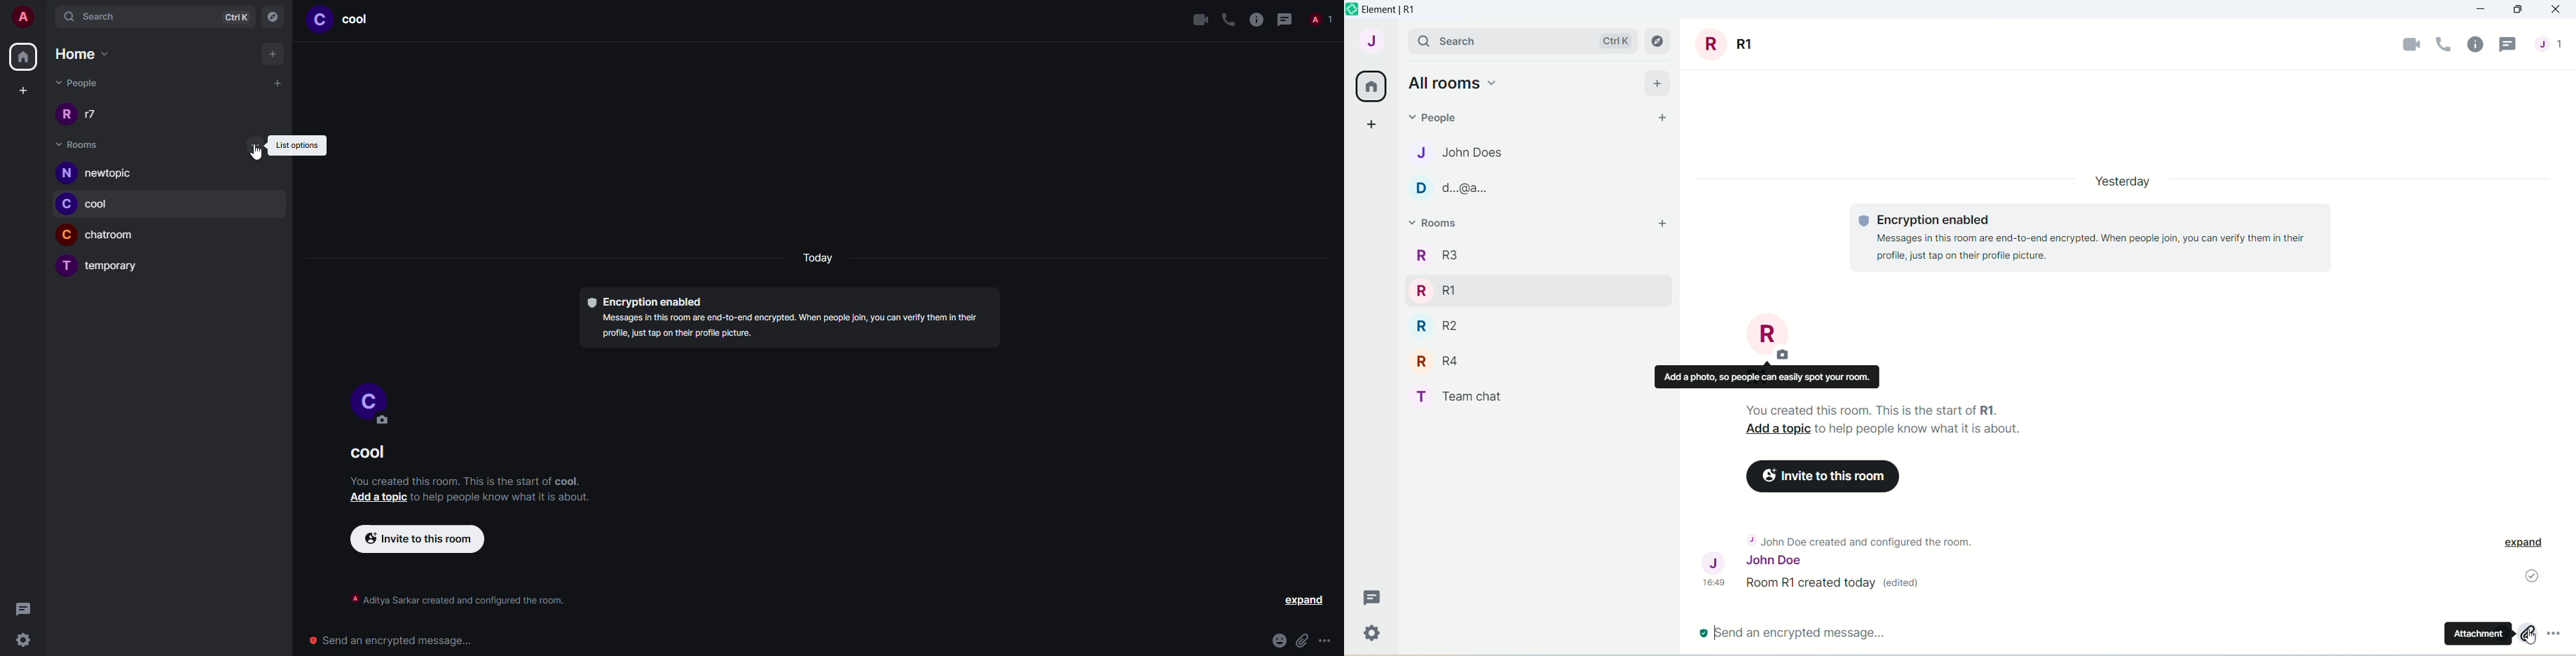  I want to click on people, so click(1321, 18).